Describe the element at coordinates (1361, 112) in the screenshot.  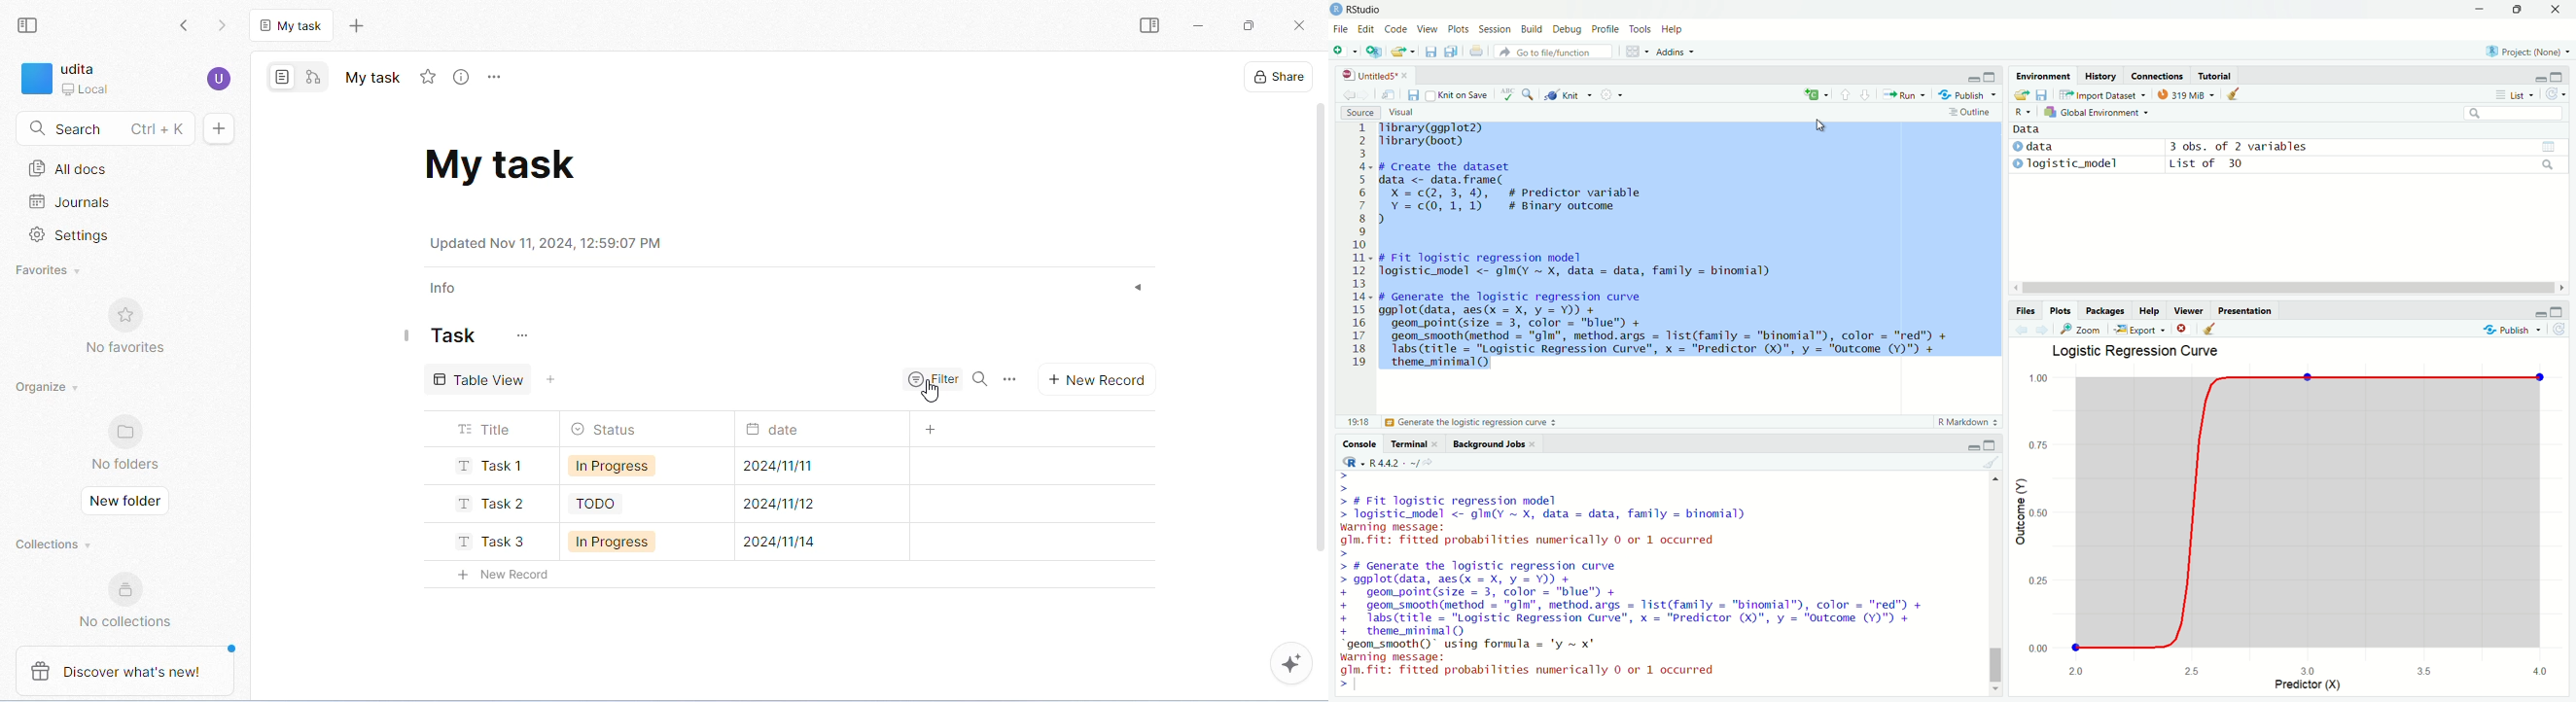
I see `Source` at that location.